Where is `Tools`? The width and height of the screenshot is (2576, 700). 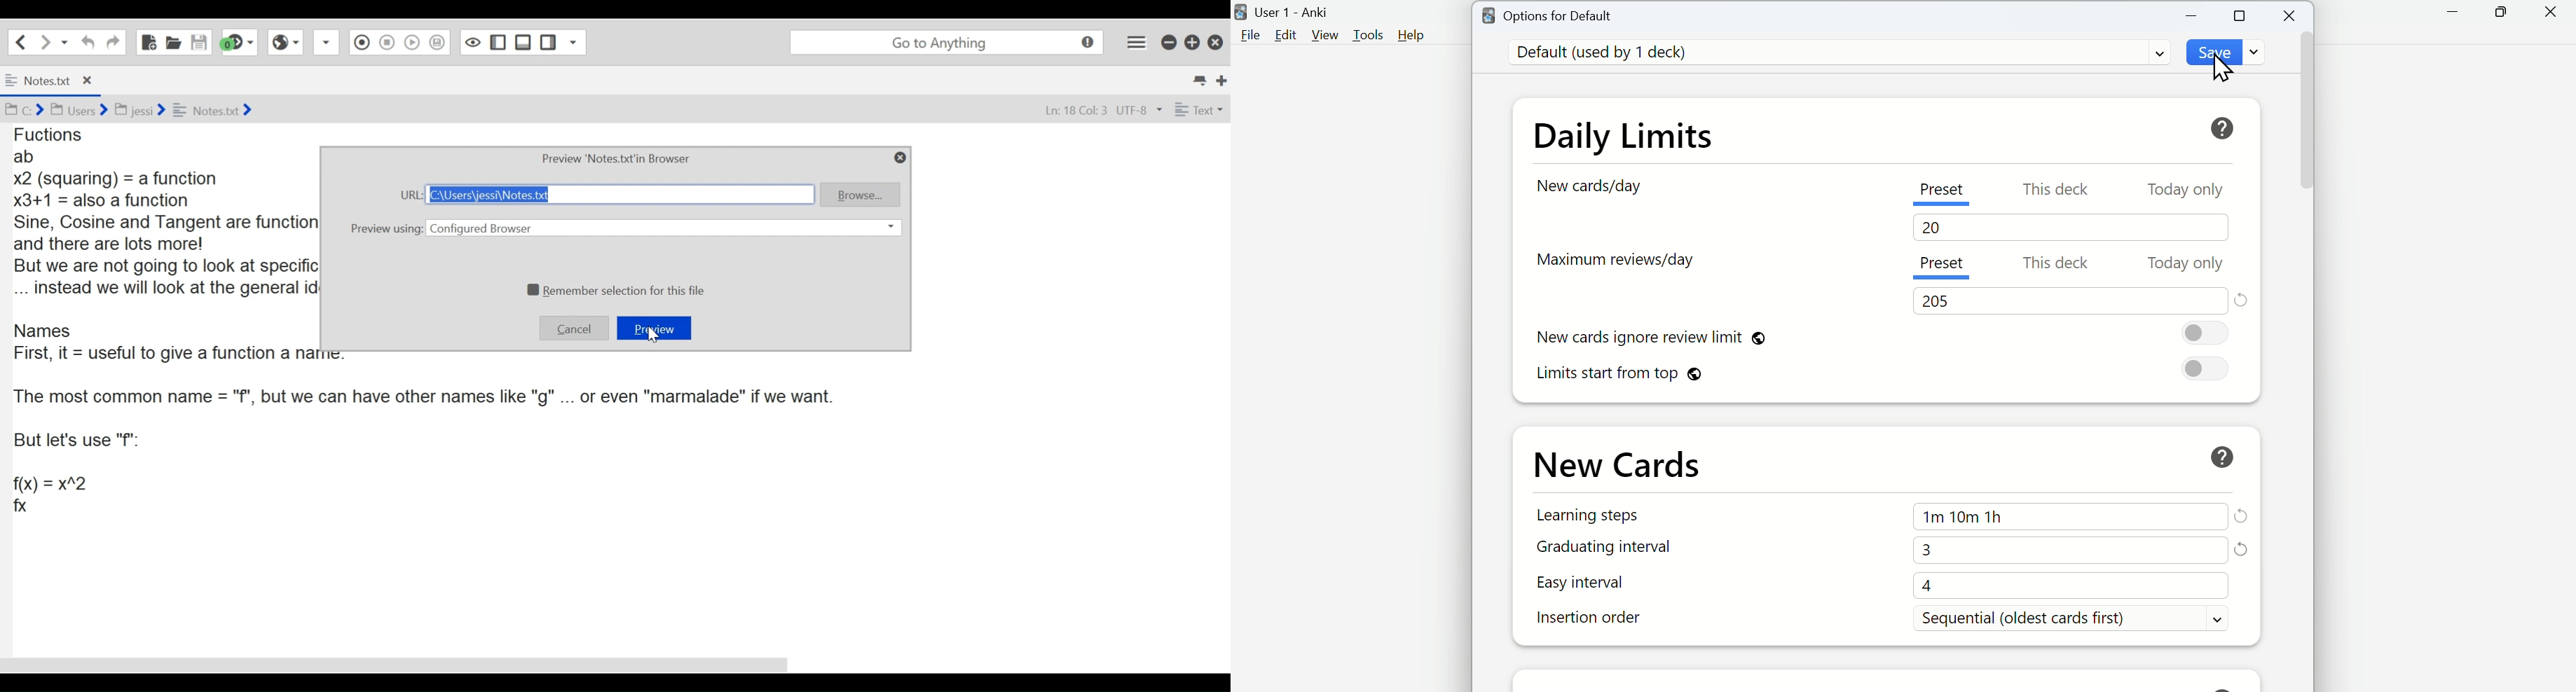
Tools is located at coordinates (1367, 36).